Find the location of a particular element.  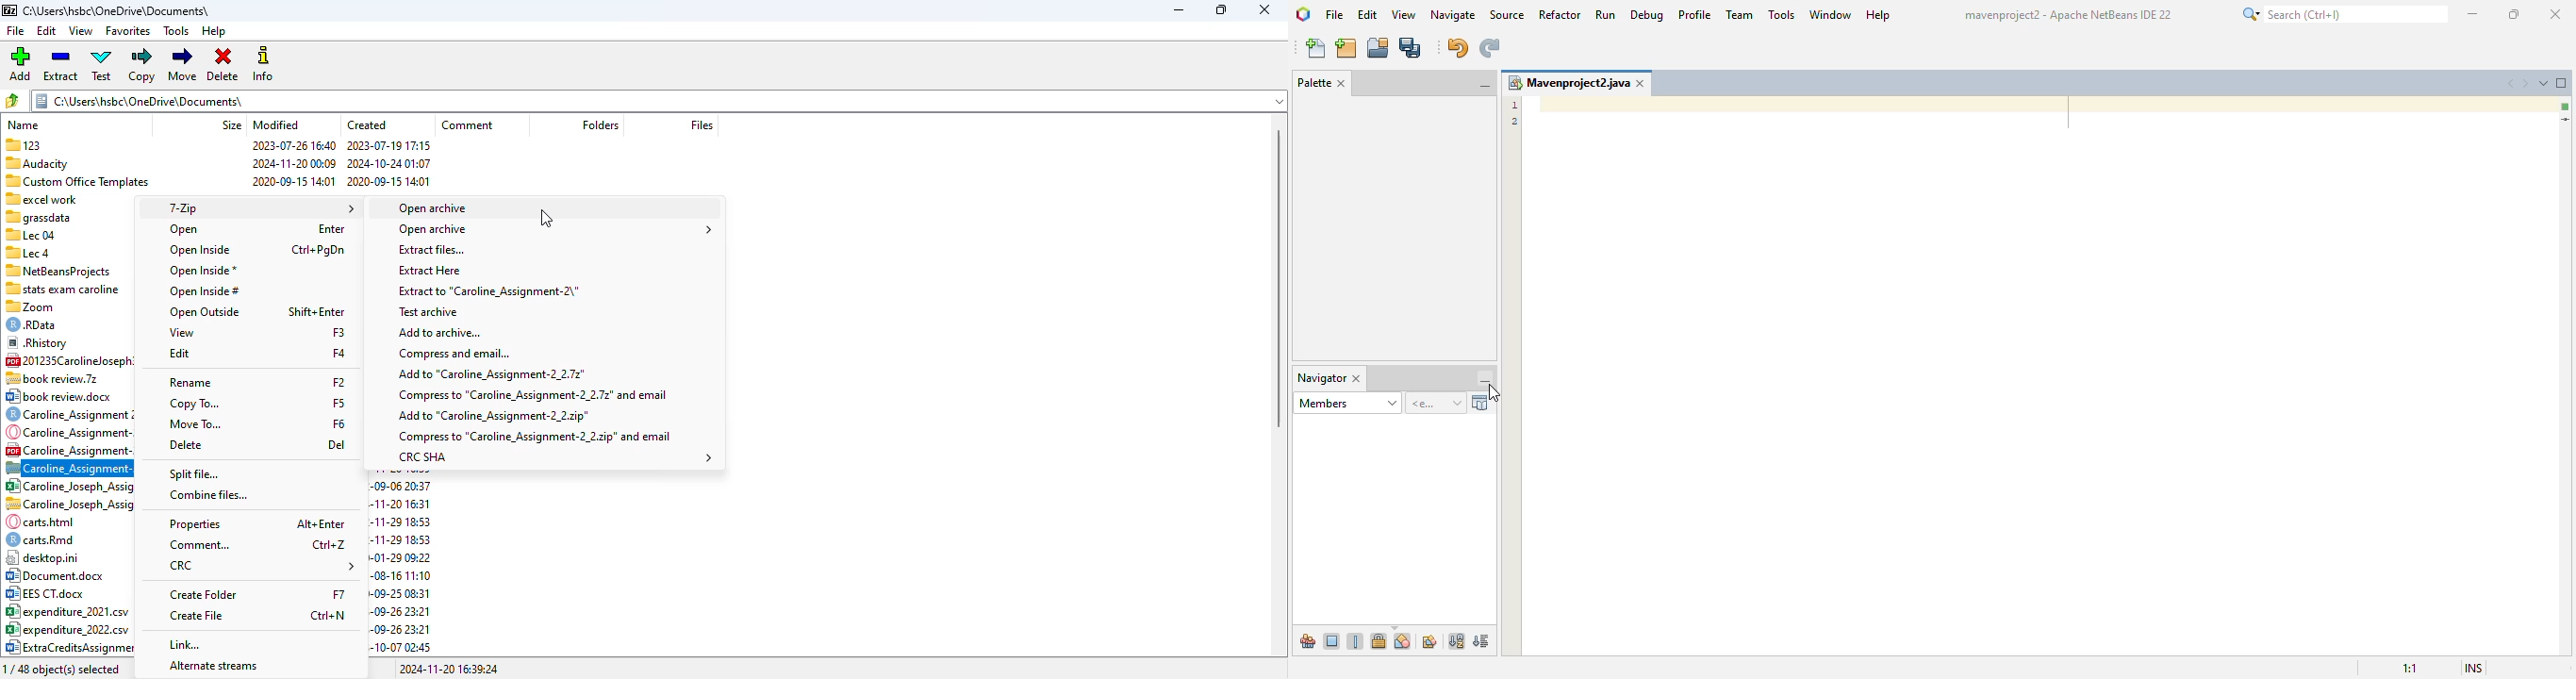

comment is located at coordinates (469, 124).